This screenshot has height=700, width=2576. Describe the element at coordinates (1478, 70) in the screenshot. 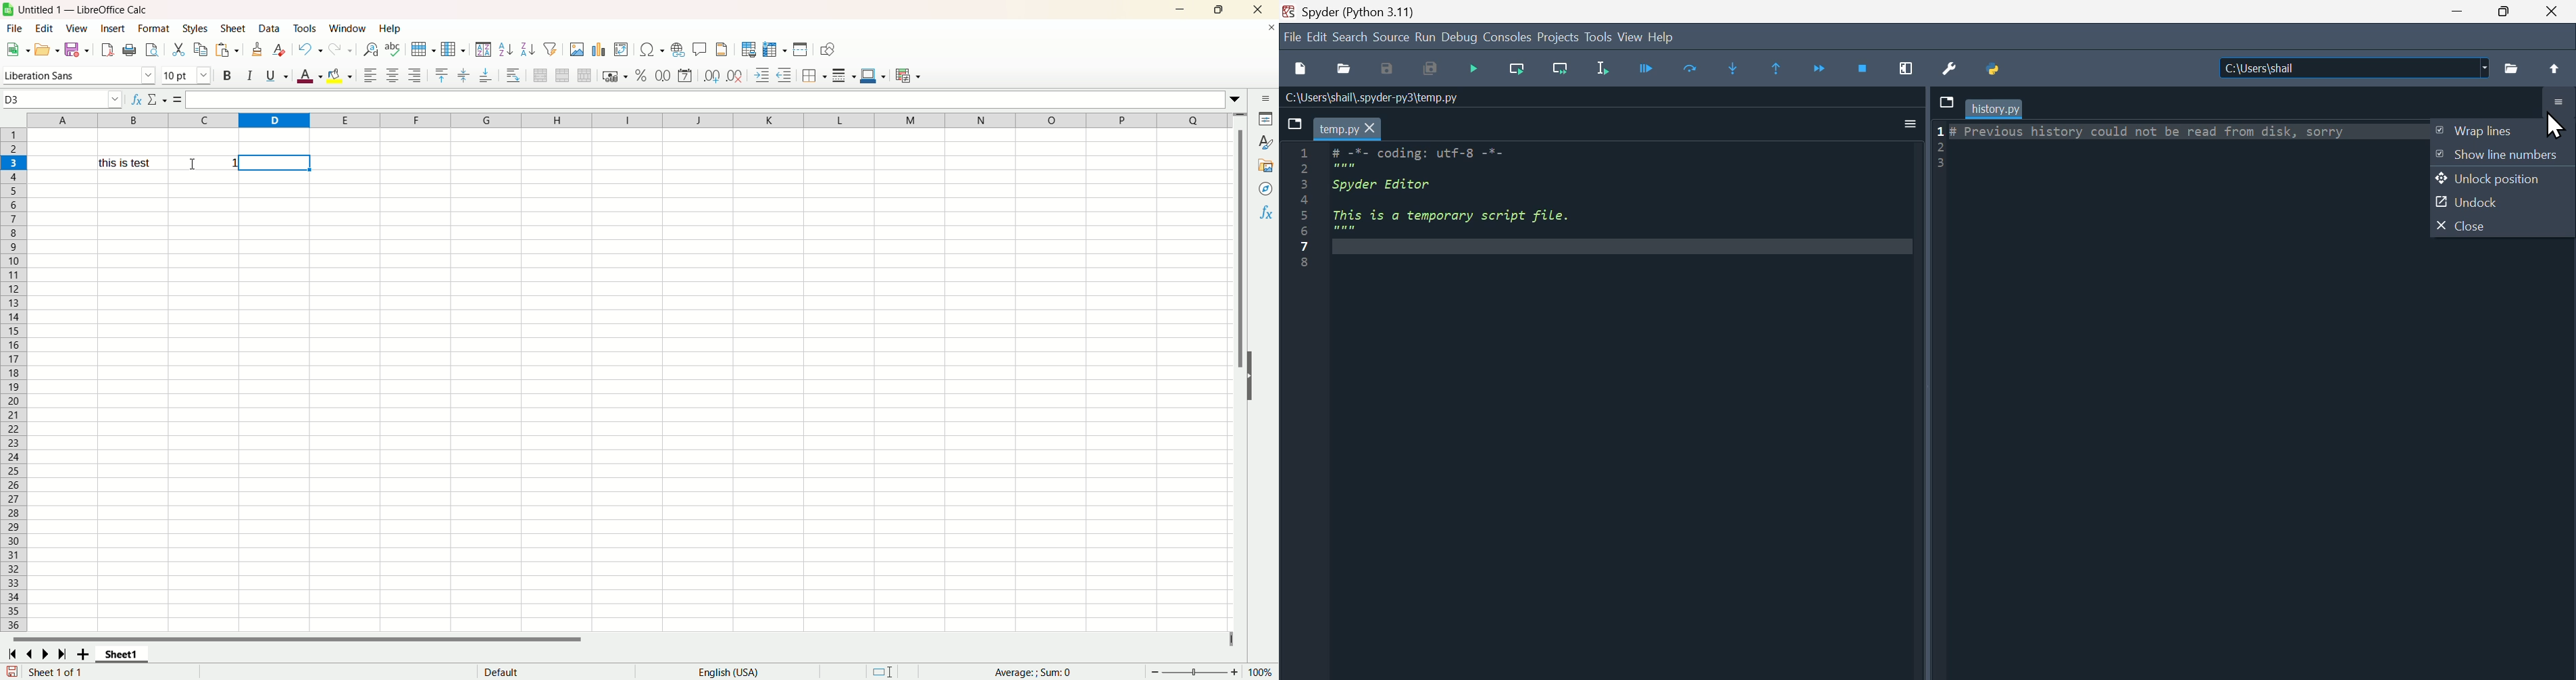

I see `Run ` at that location.